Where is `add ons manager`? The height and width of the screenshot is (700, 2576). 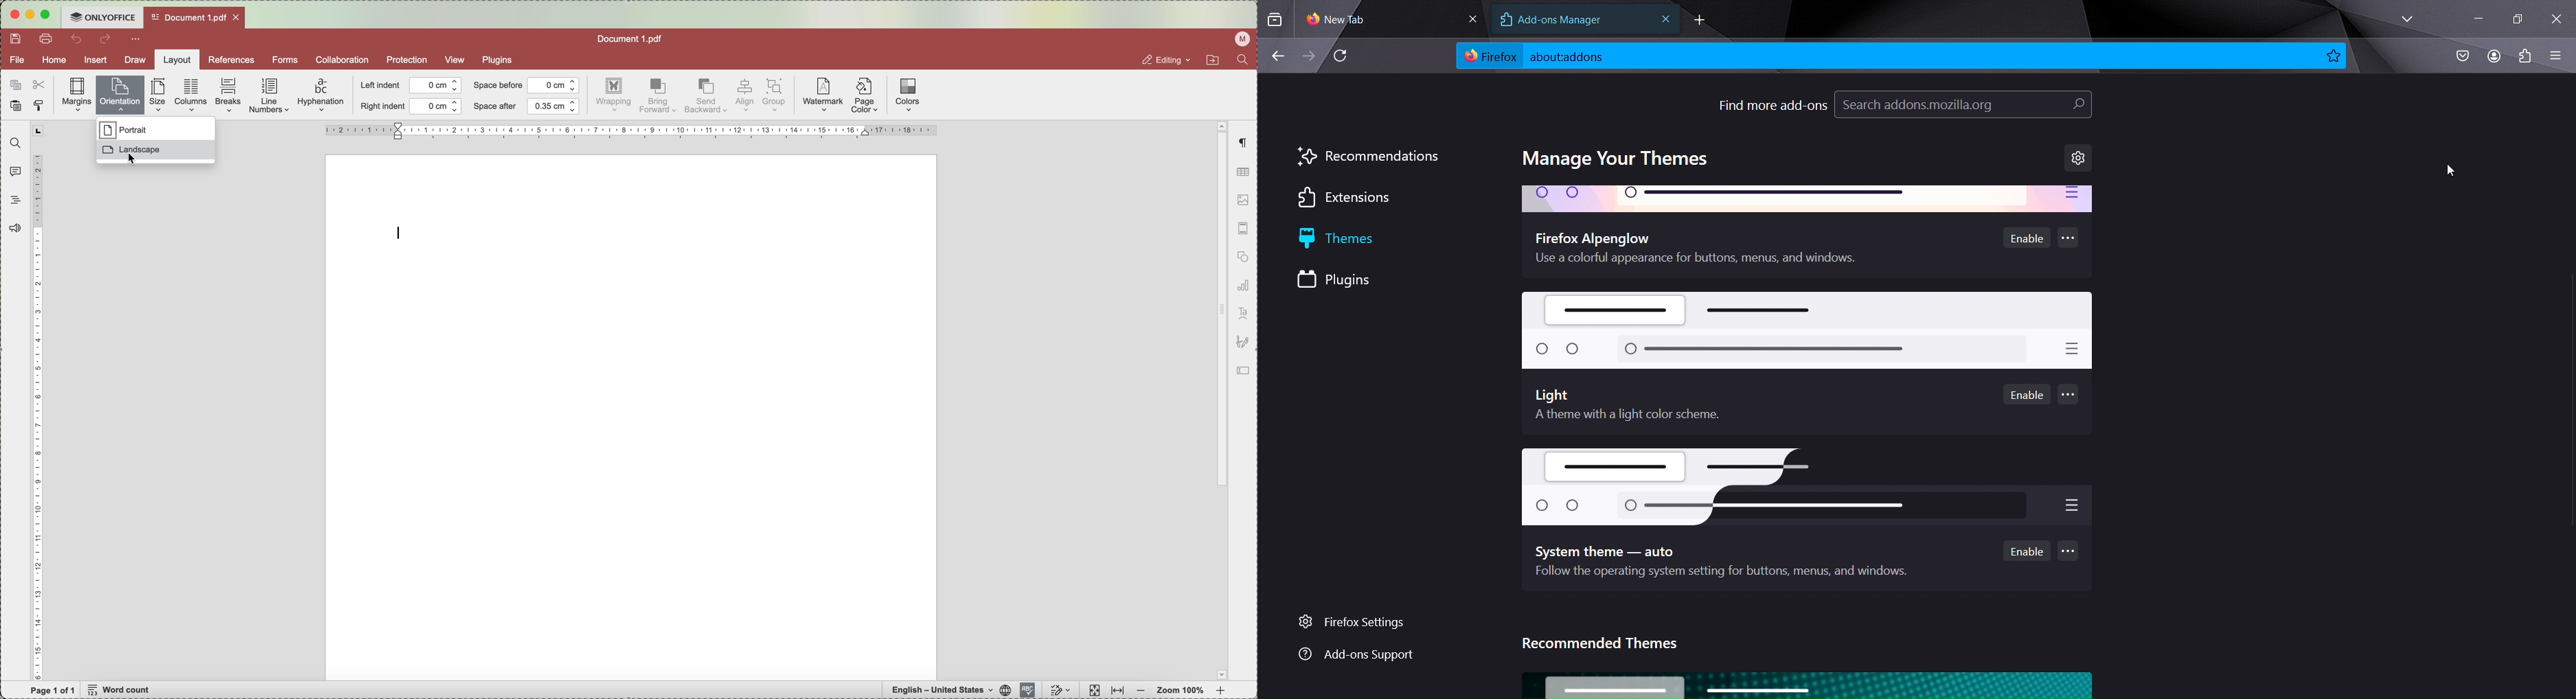 add ons manager is located at coordinates (1566, 21).